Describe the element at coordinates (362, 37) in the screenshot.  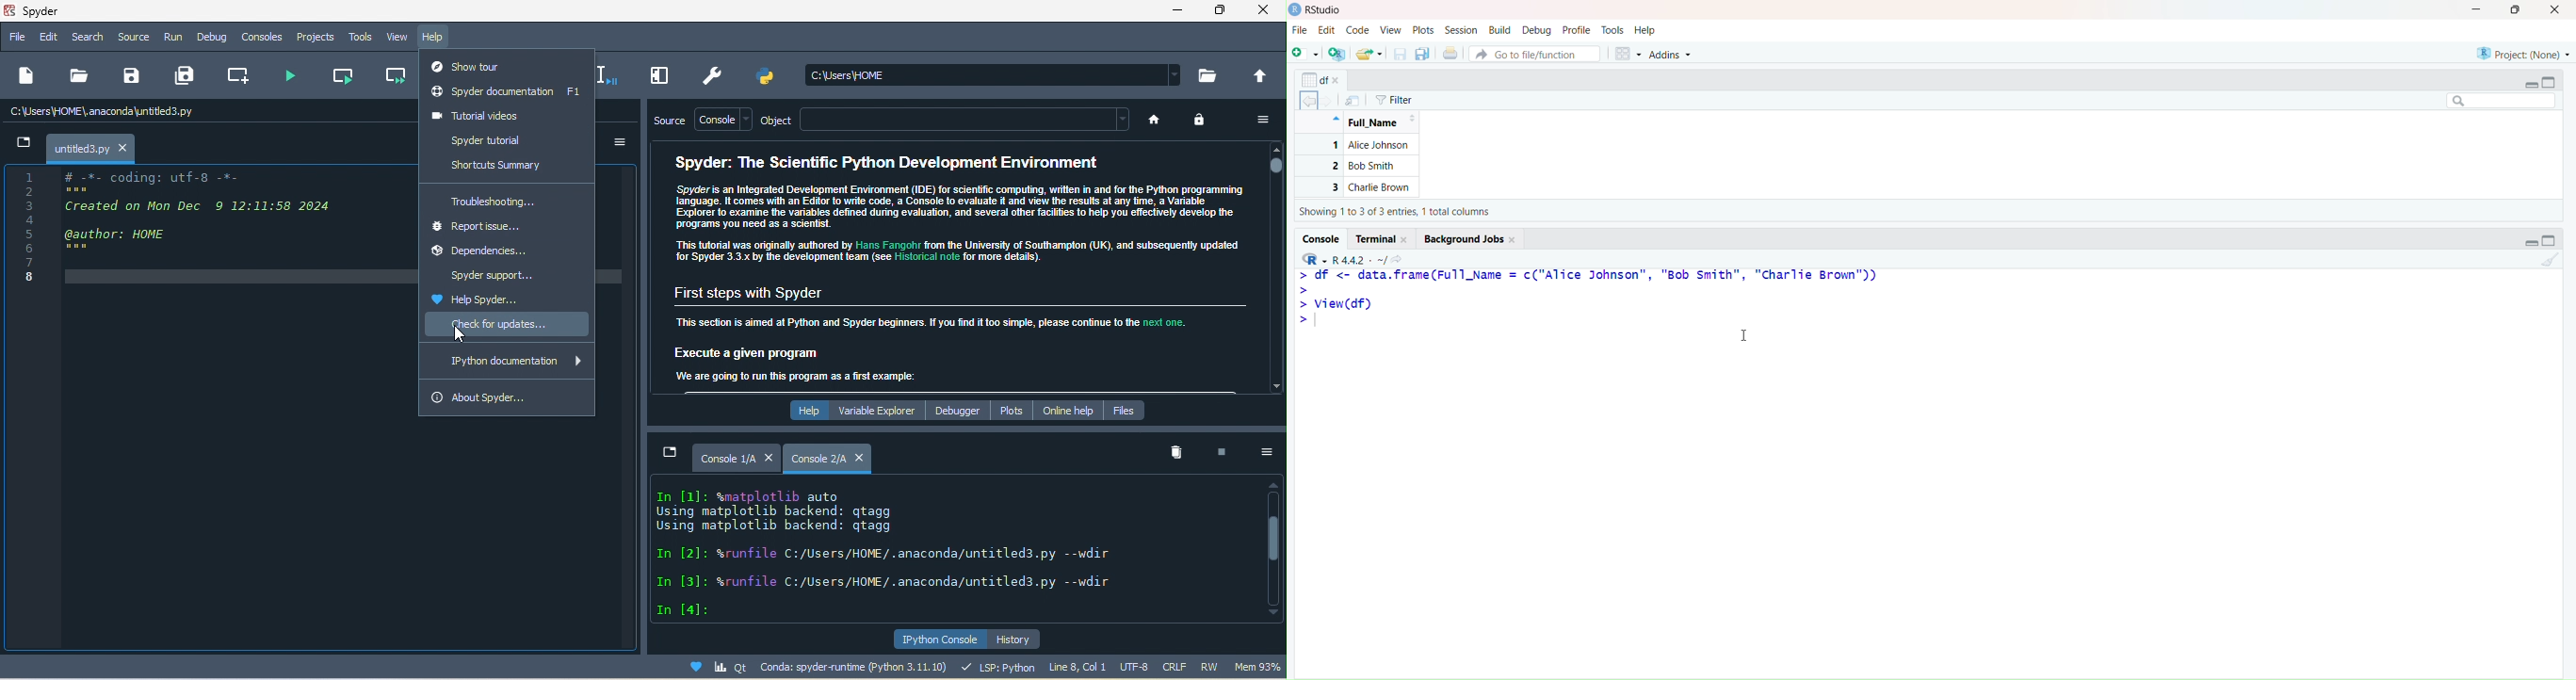
I see `tools` at that location.